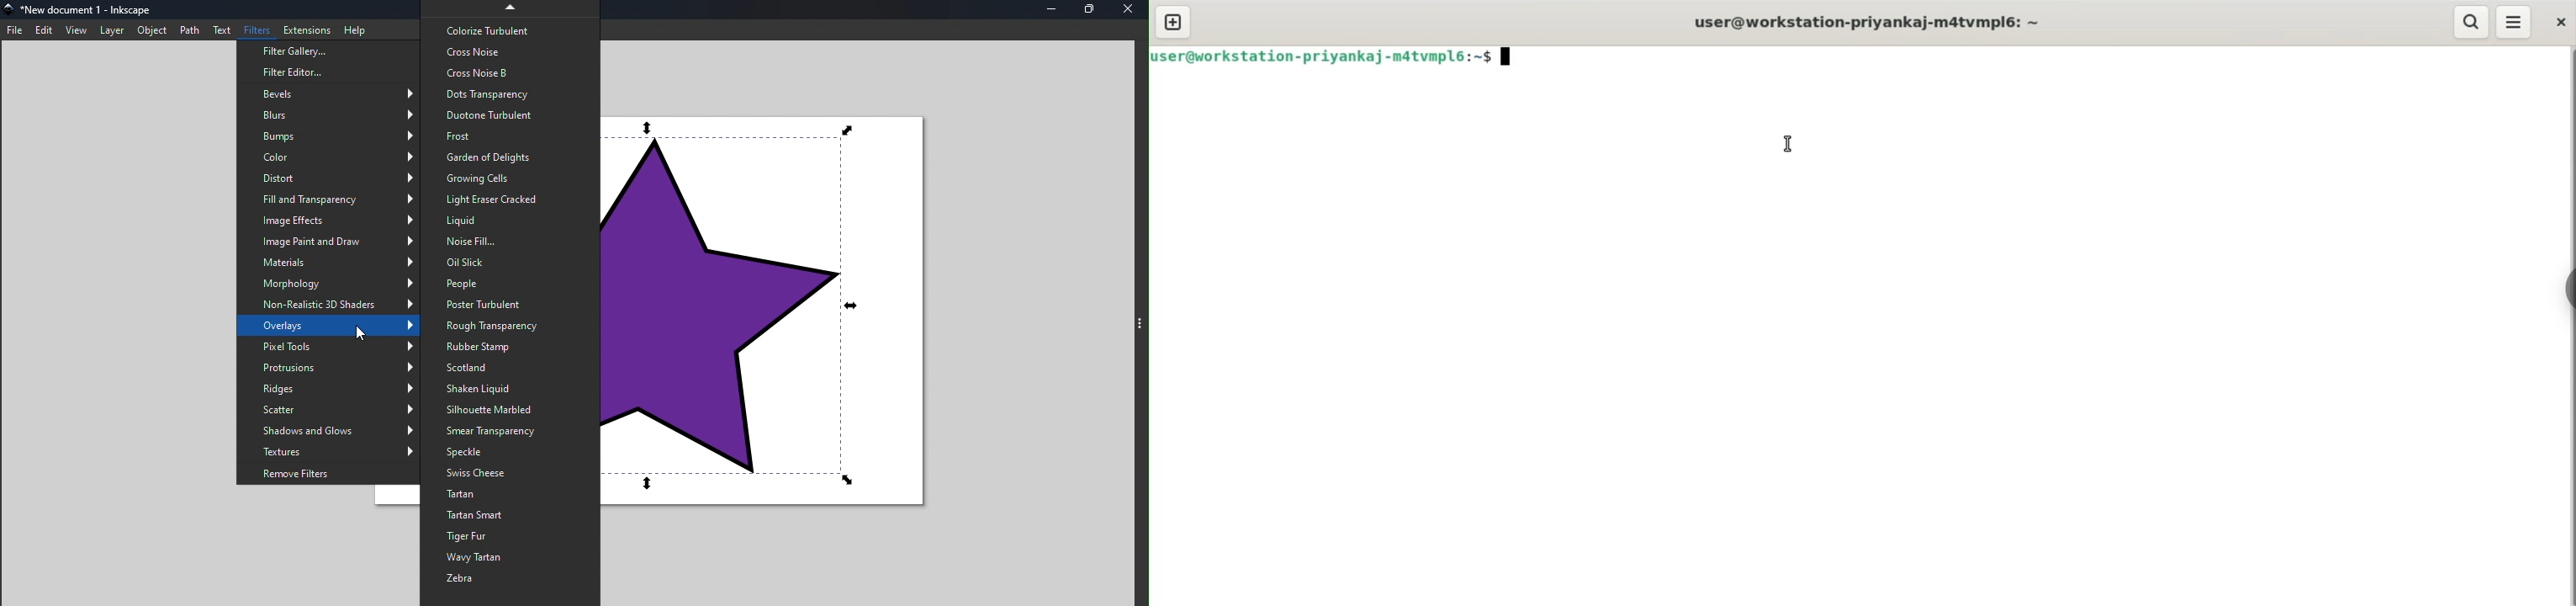 Image resolution: width=2576 pixels, height=616 pixels. What do you see at coordinates (329, 263) in the screenshot?
I see `Materials` at bounding box center [329, 263].